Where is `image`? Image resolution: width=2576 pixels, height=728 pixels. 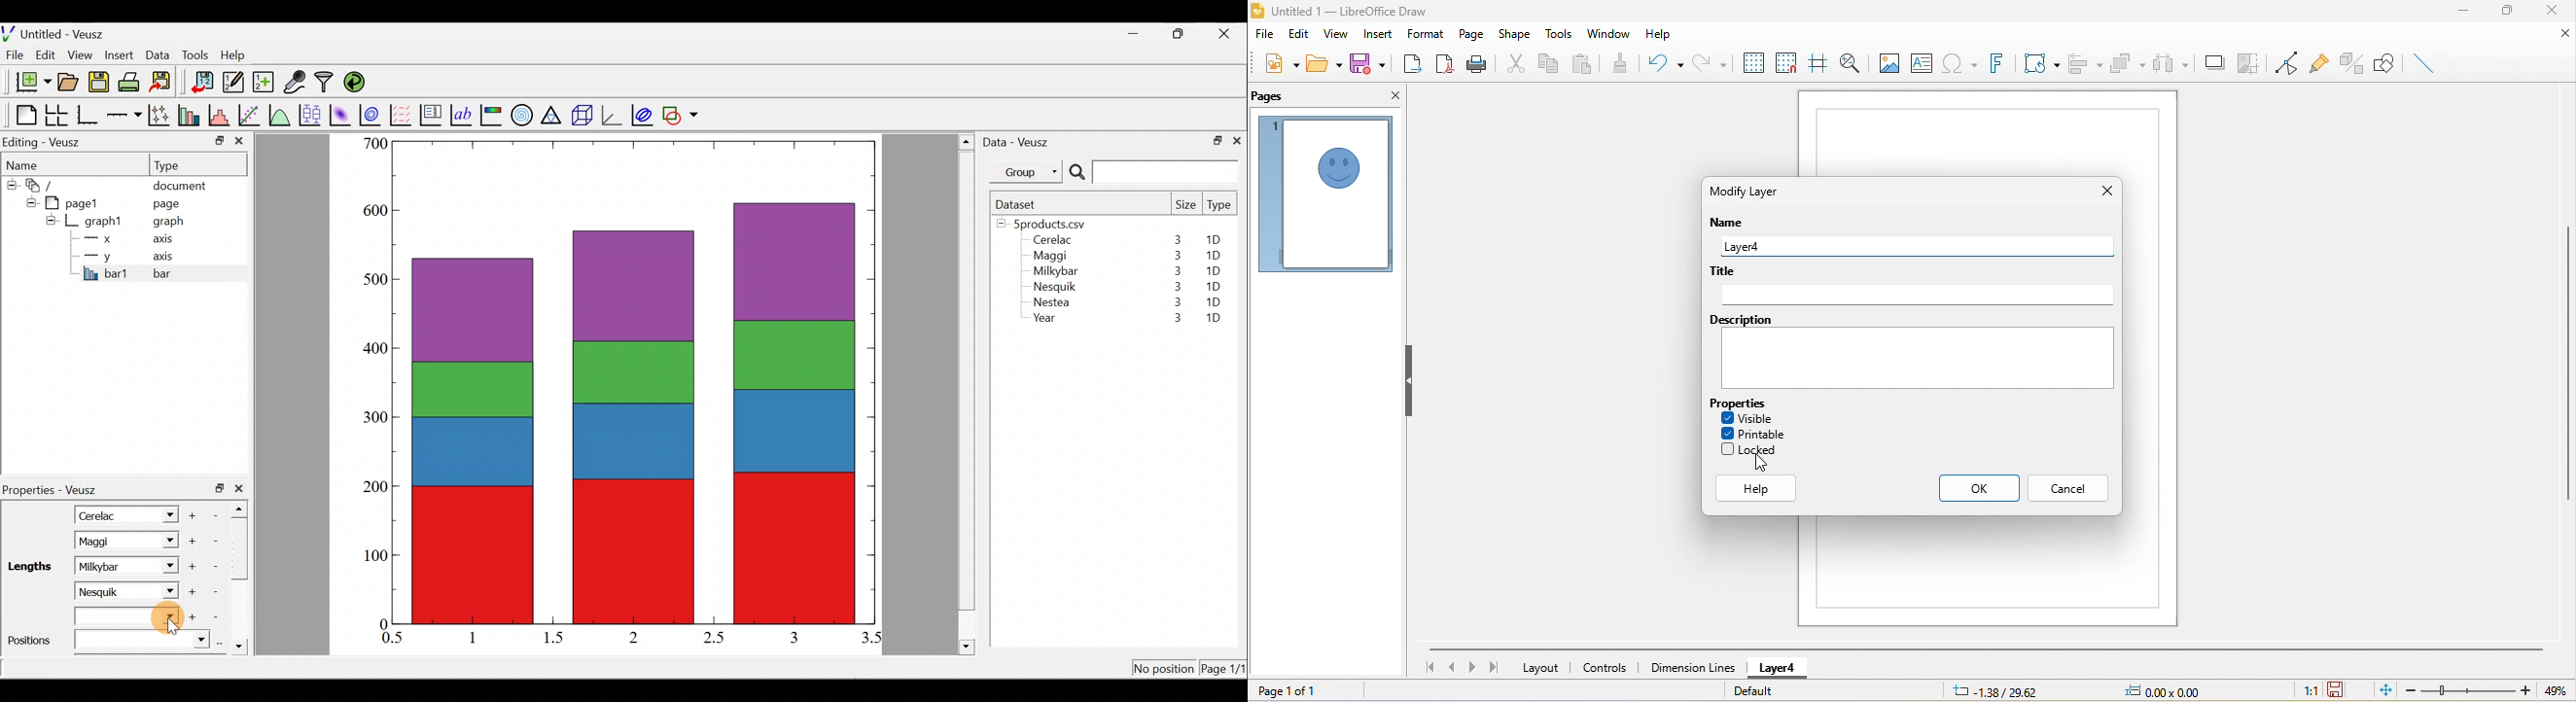
image is located at coordinates (1888, 62).